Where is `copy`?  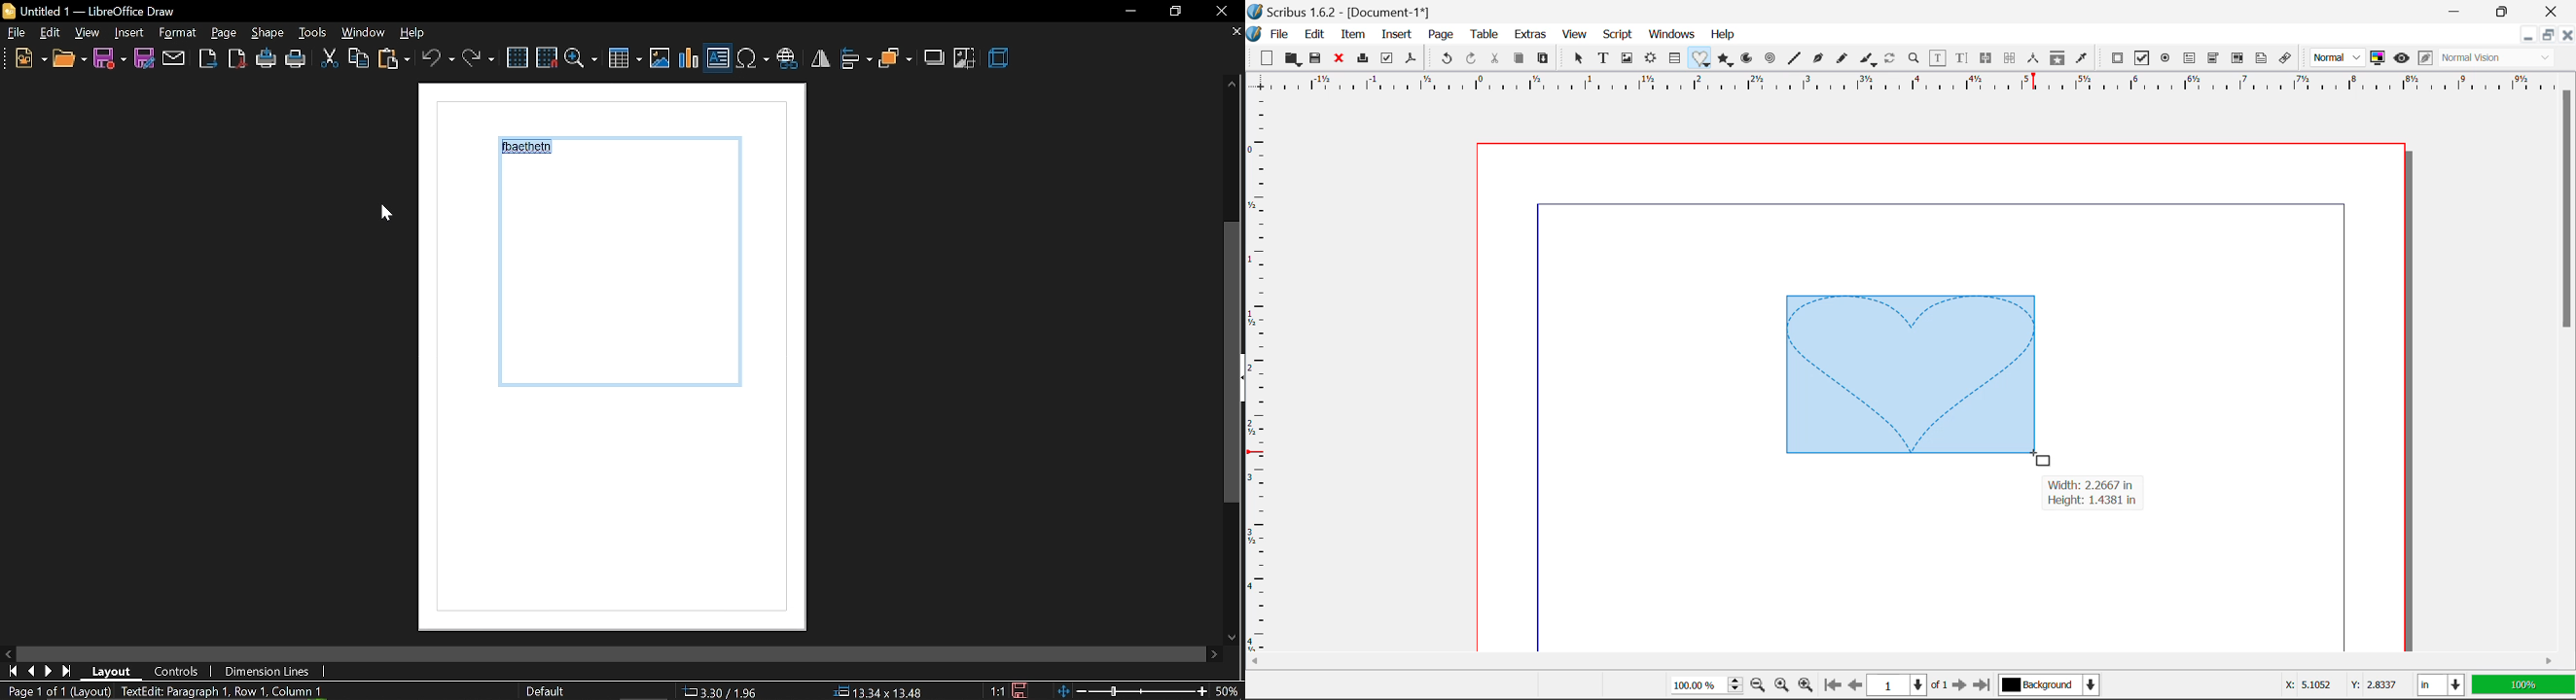
copy is located at coordinates (358, 59).